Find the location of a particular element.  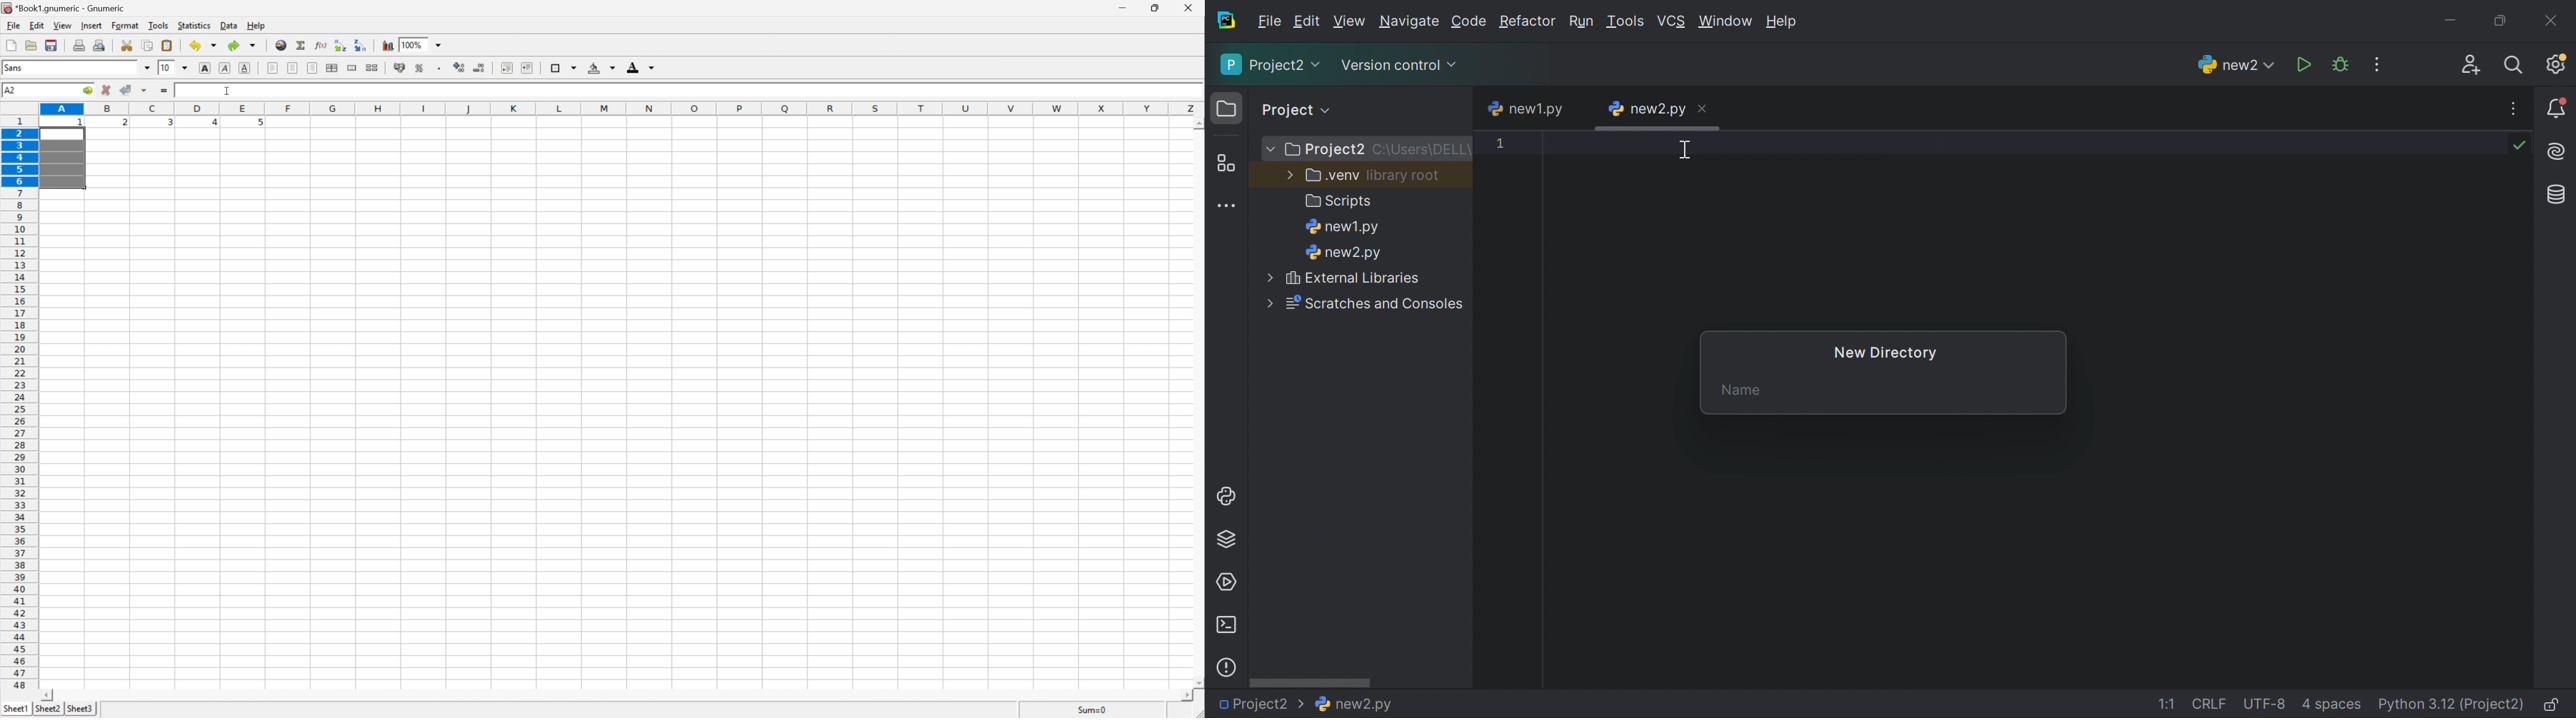

insert is located at coordinates (92, 24).